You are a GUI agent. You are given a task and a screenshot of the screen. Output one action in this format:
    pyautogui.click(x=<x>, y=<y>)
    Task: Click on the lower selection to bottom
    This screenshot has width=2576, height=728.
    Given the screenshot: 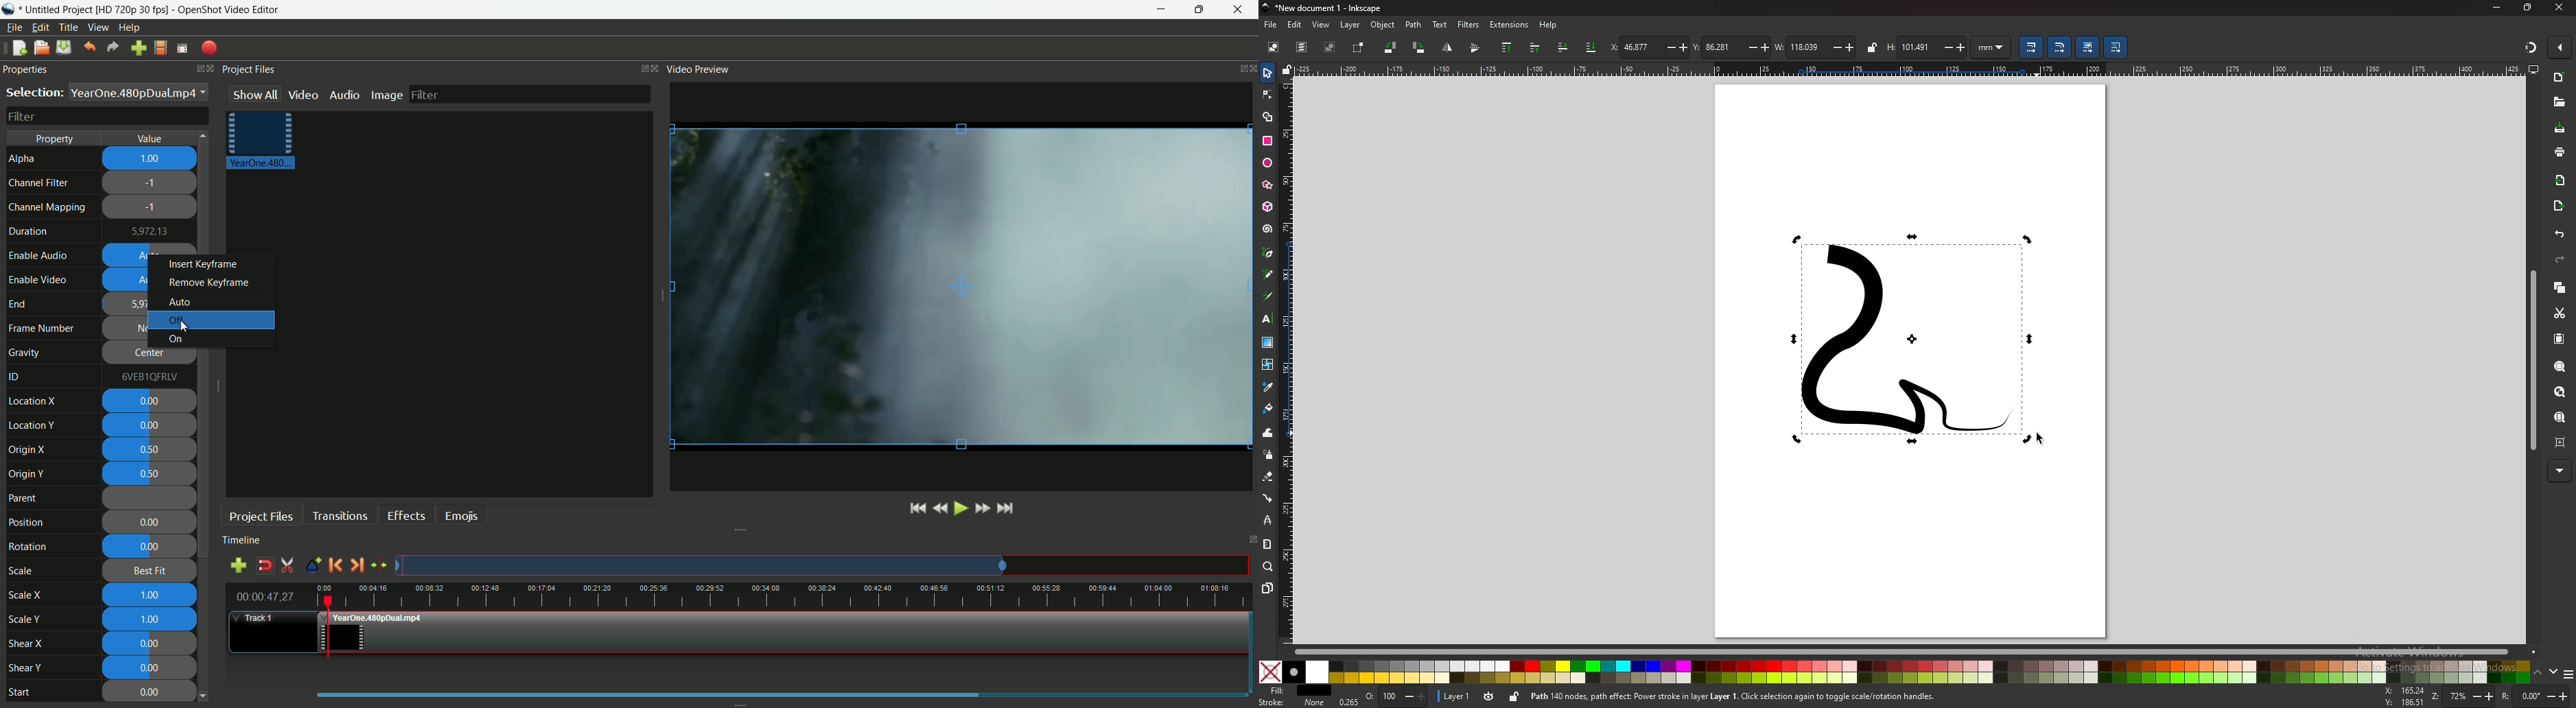 What is the action you would take?
    pyautogui.click(x=1591, y=47)
    